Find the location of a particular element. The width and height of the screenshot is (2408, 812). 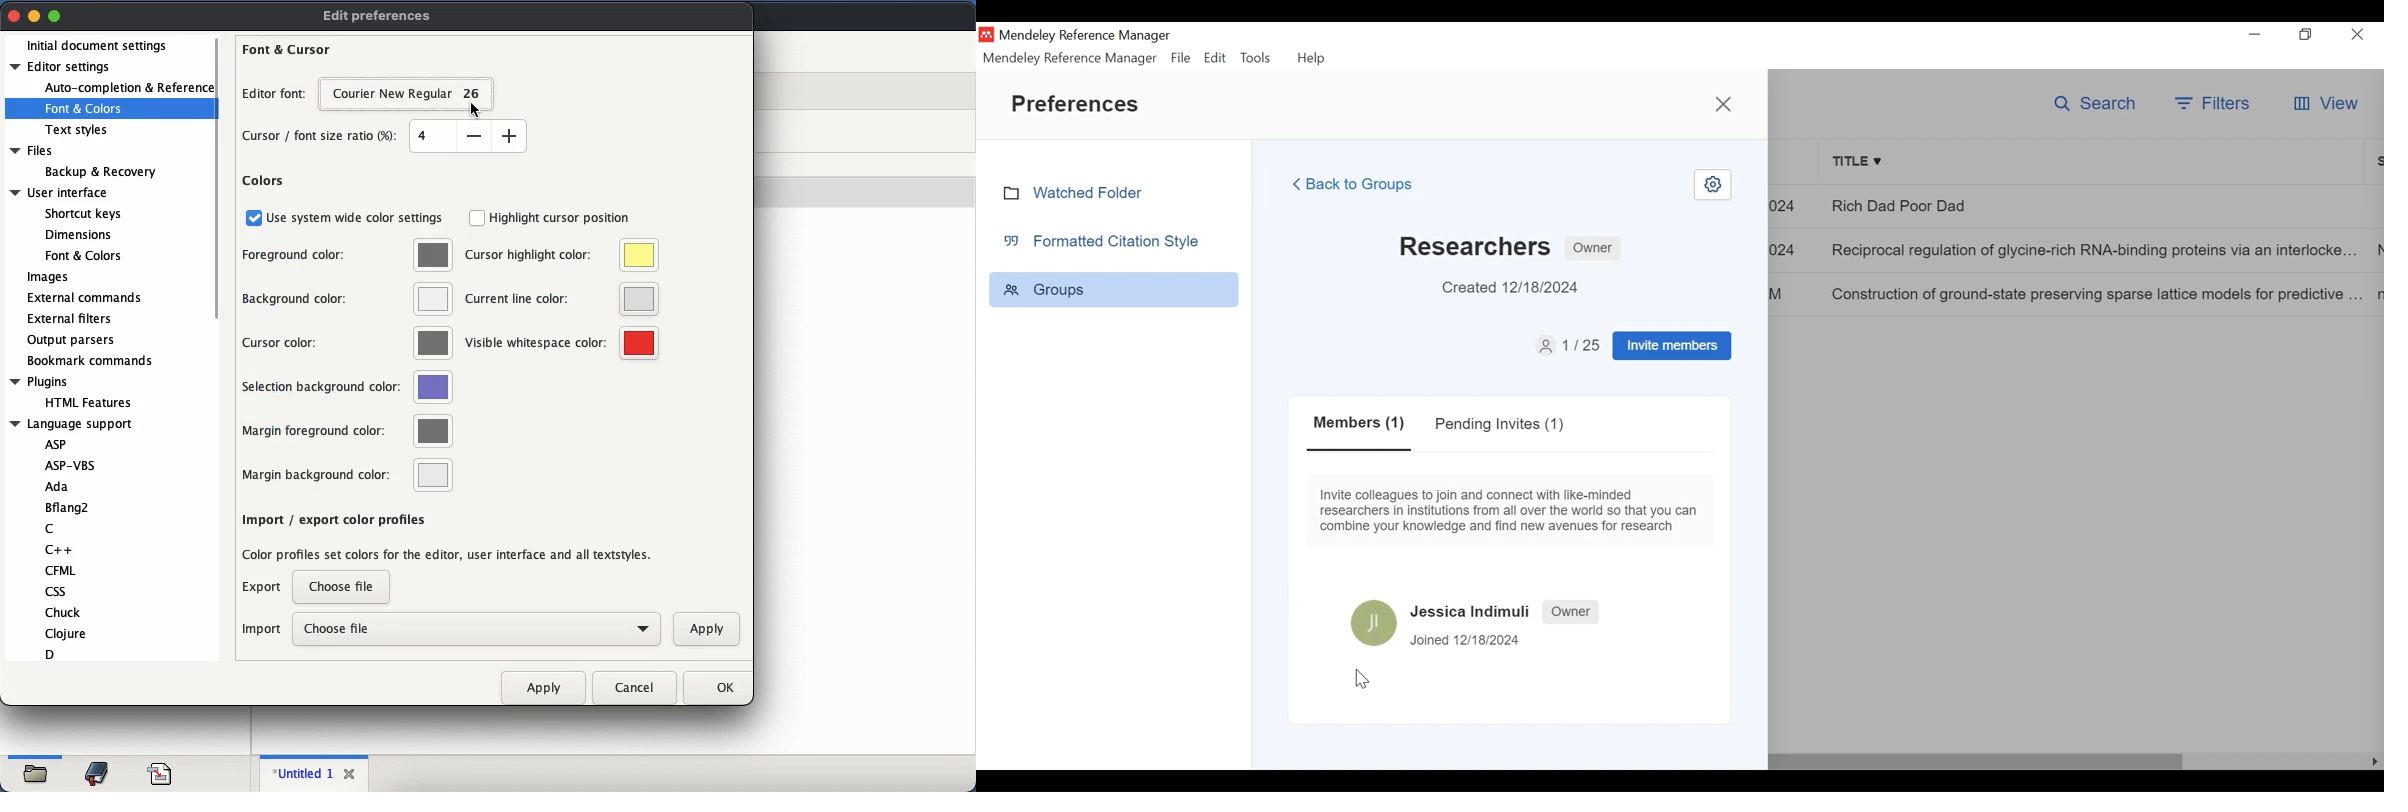

Researchers is located at coordinates (1475, 244).